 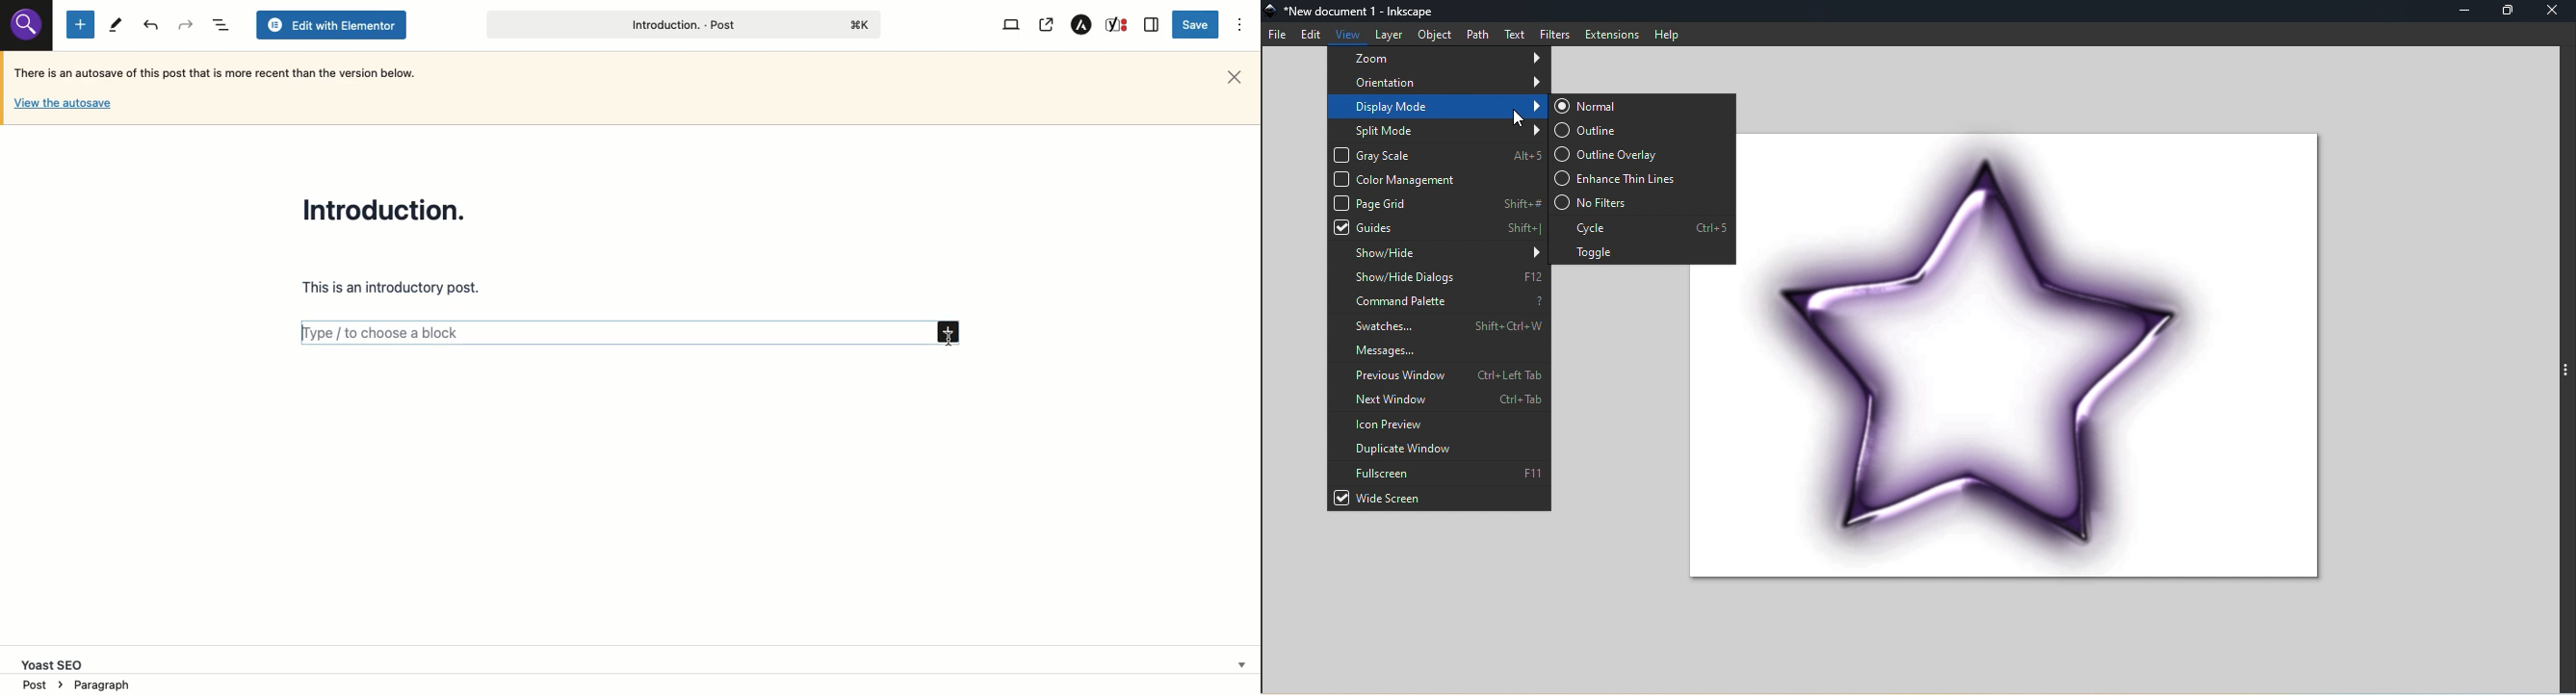 What do you see at coordinates (331, 25) in the screenshot?
I see `Edit with elementor` at bounding box center [331, 25].